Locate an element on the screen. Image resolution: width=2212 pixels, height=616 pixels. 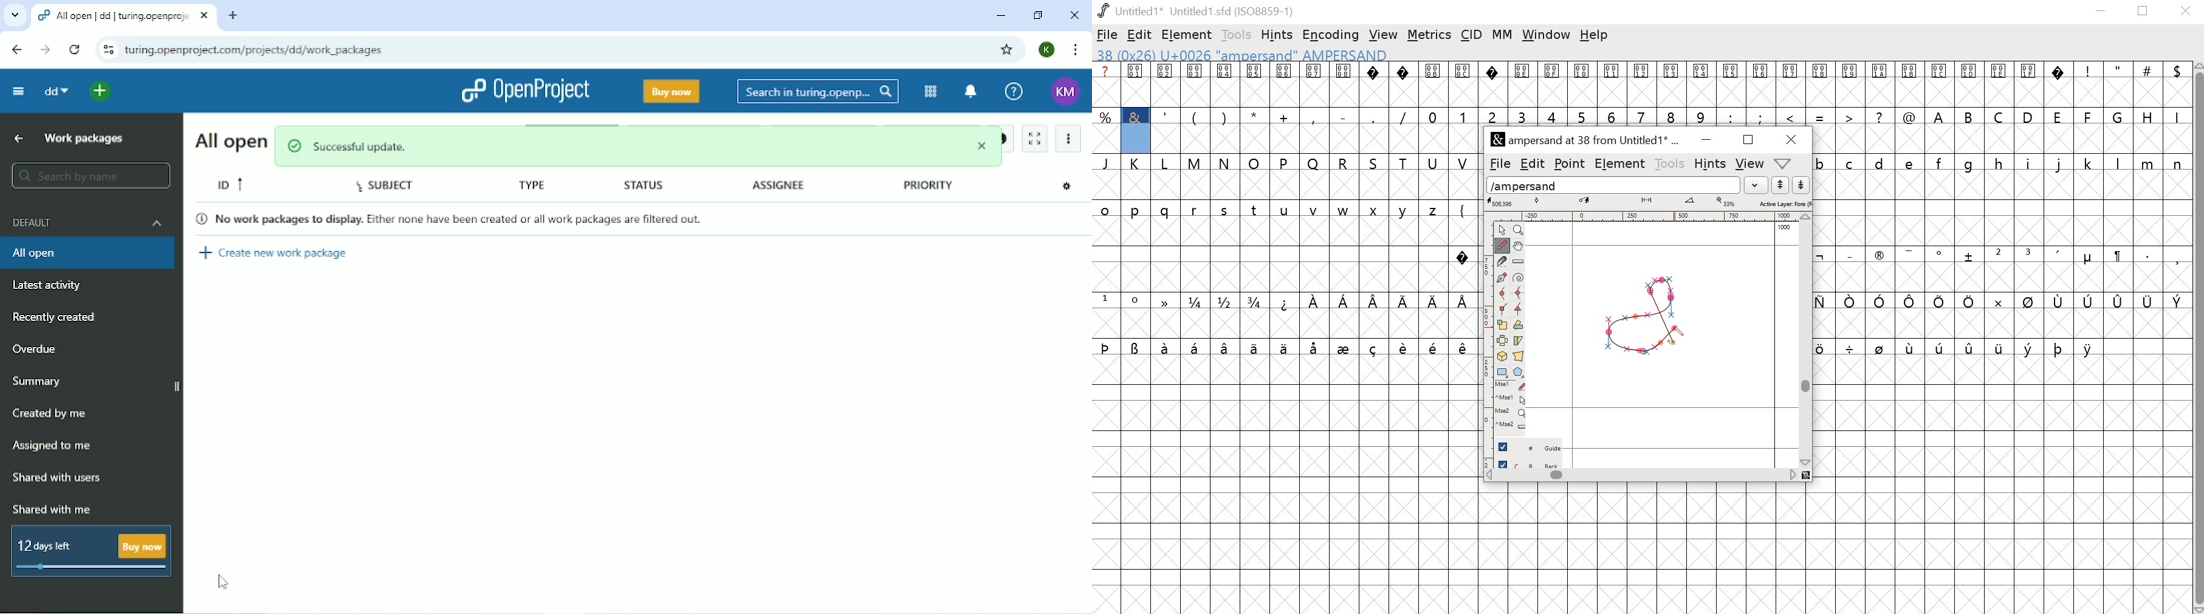
Back is located at coordinates (16, 49).